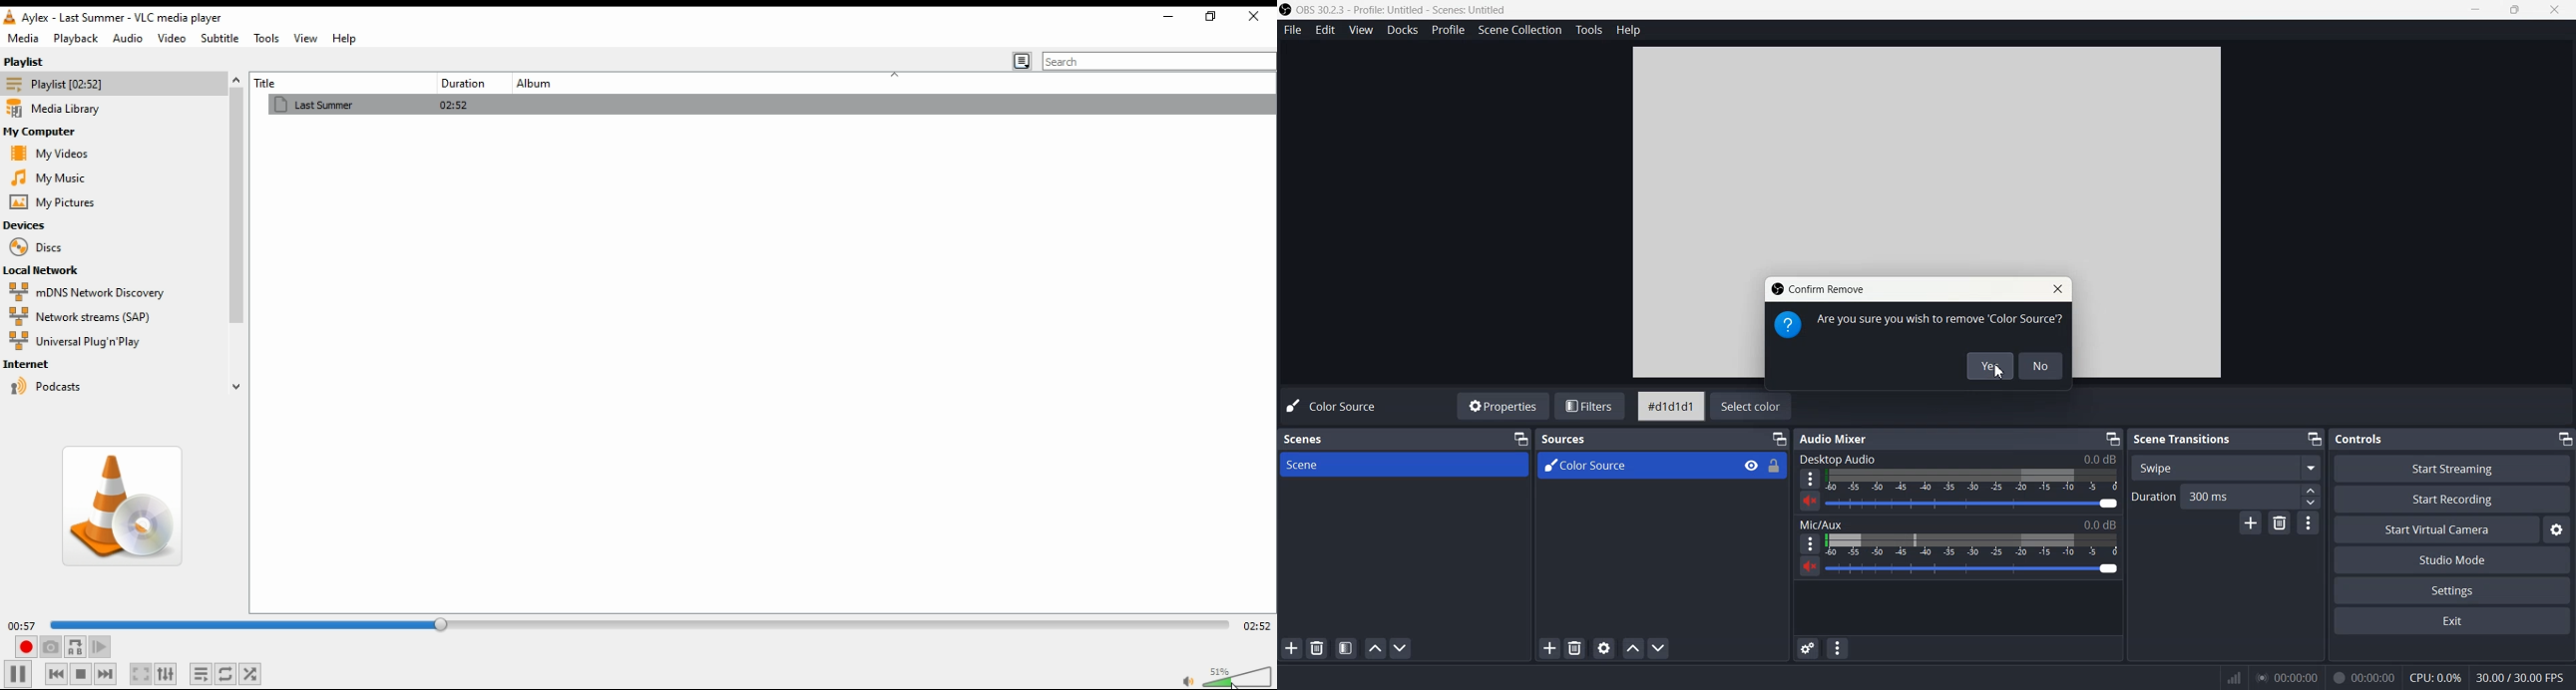  What do you see at coordinates (2564, 439) in the screenshot?
I see `Minimize` at bounding box center [2564, 439].